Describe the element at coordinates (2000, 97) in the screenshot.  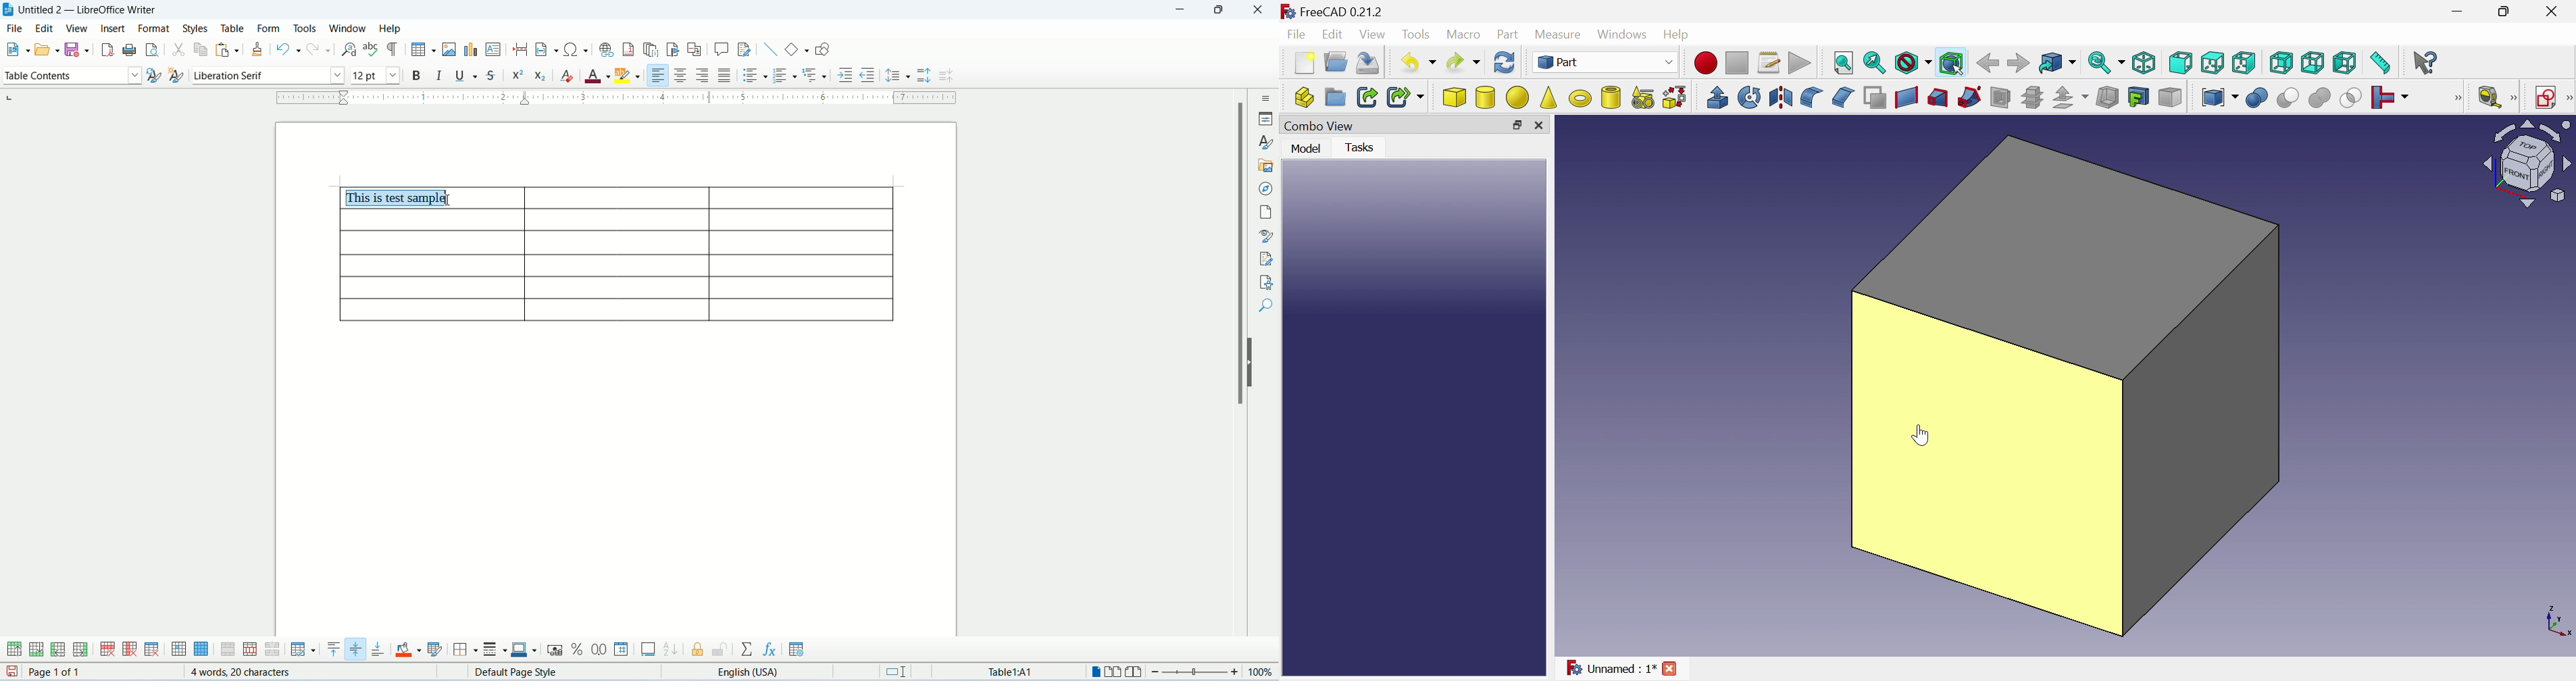
I see `Section` at that location.